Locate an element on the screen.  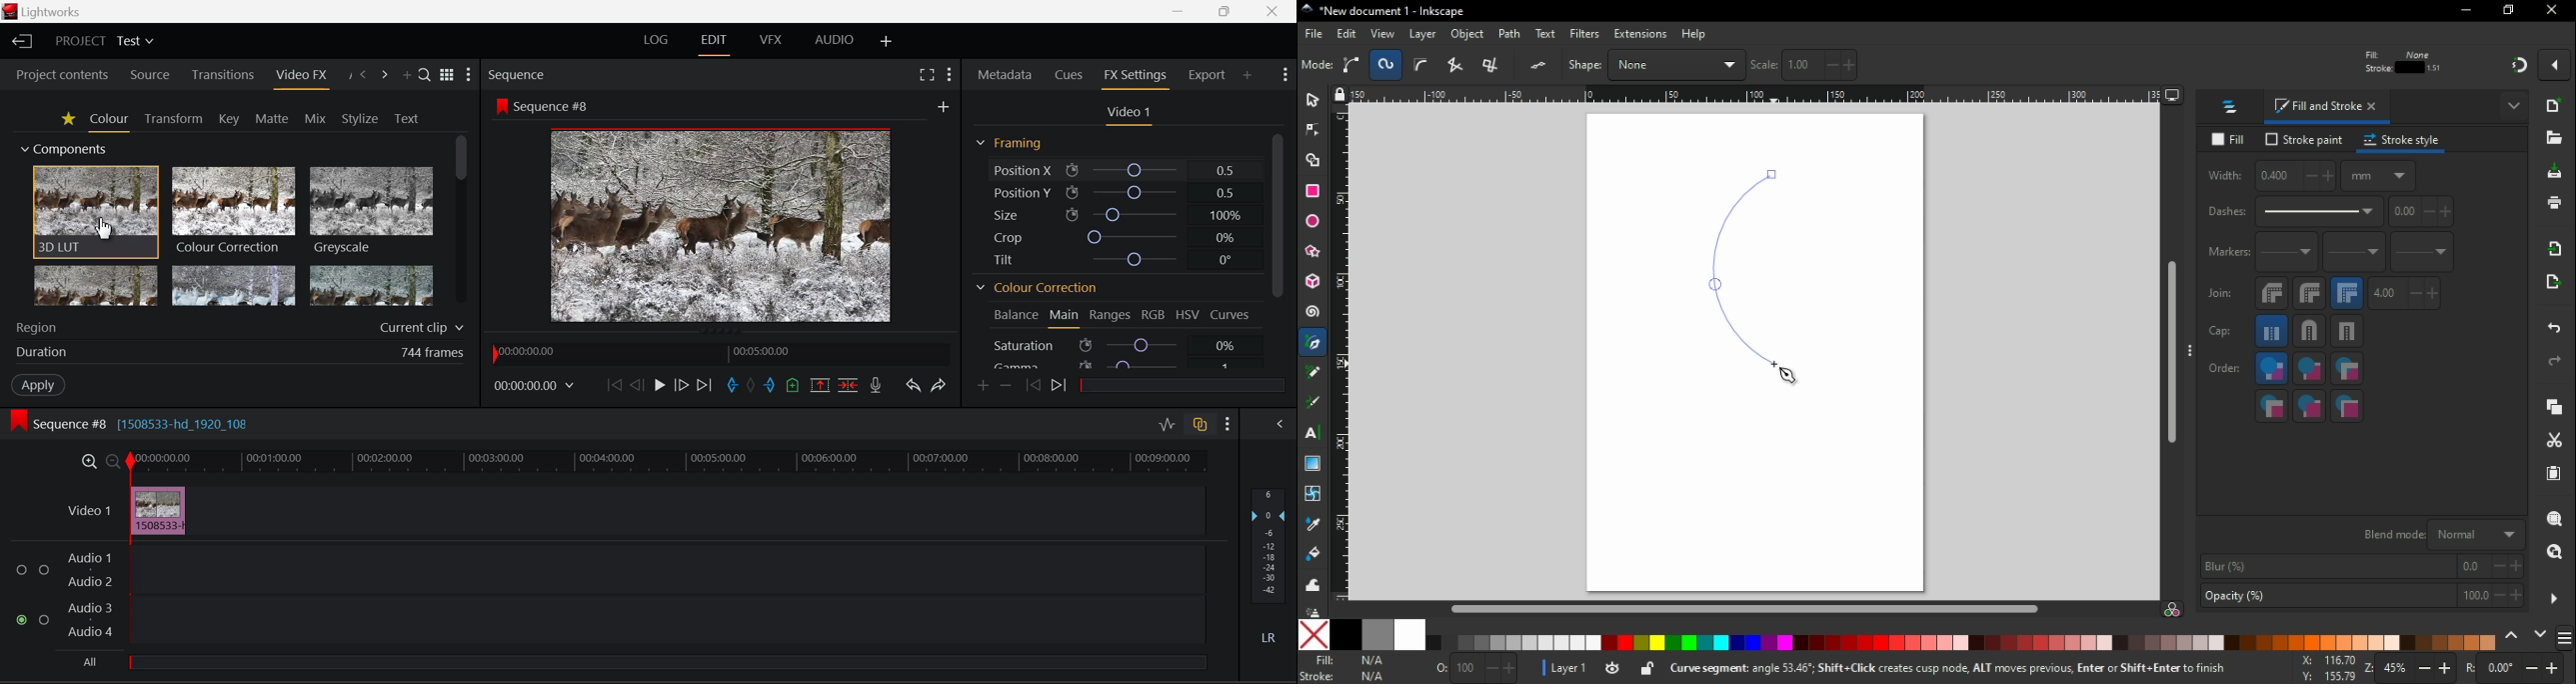
MOUSE_DOWN Cursor Position is located at coordinates (104, 229).